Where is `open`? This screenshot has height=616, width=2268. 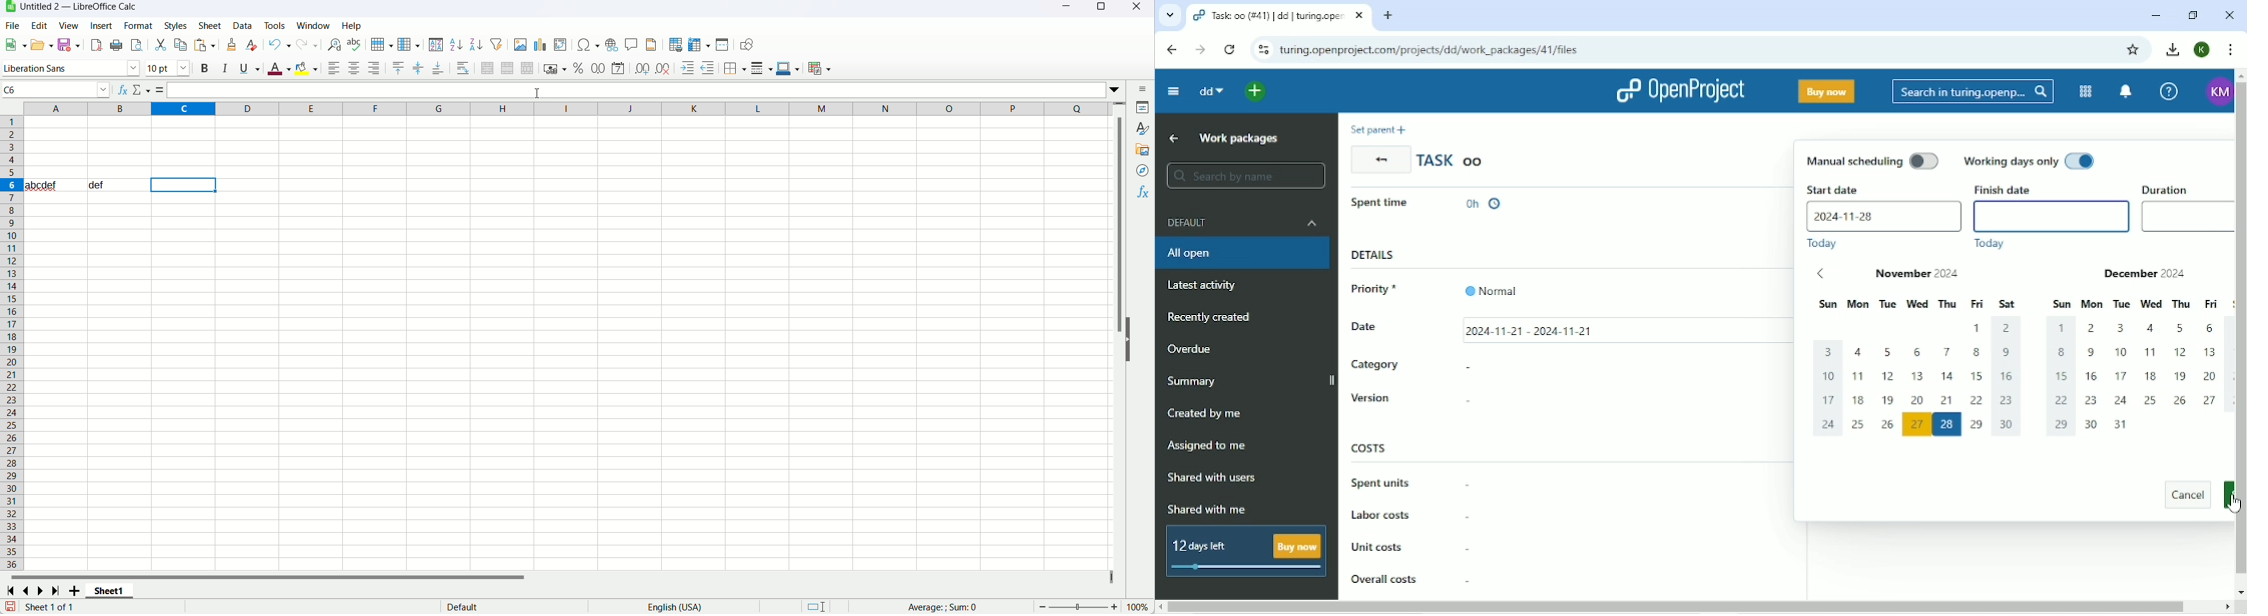
open is located at coordinates (43, 44).